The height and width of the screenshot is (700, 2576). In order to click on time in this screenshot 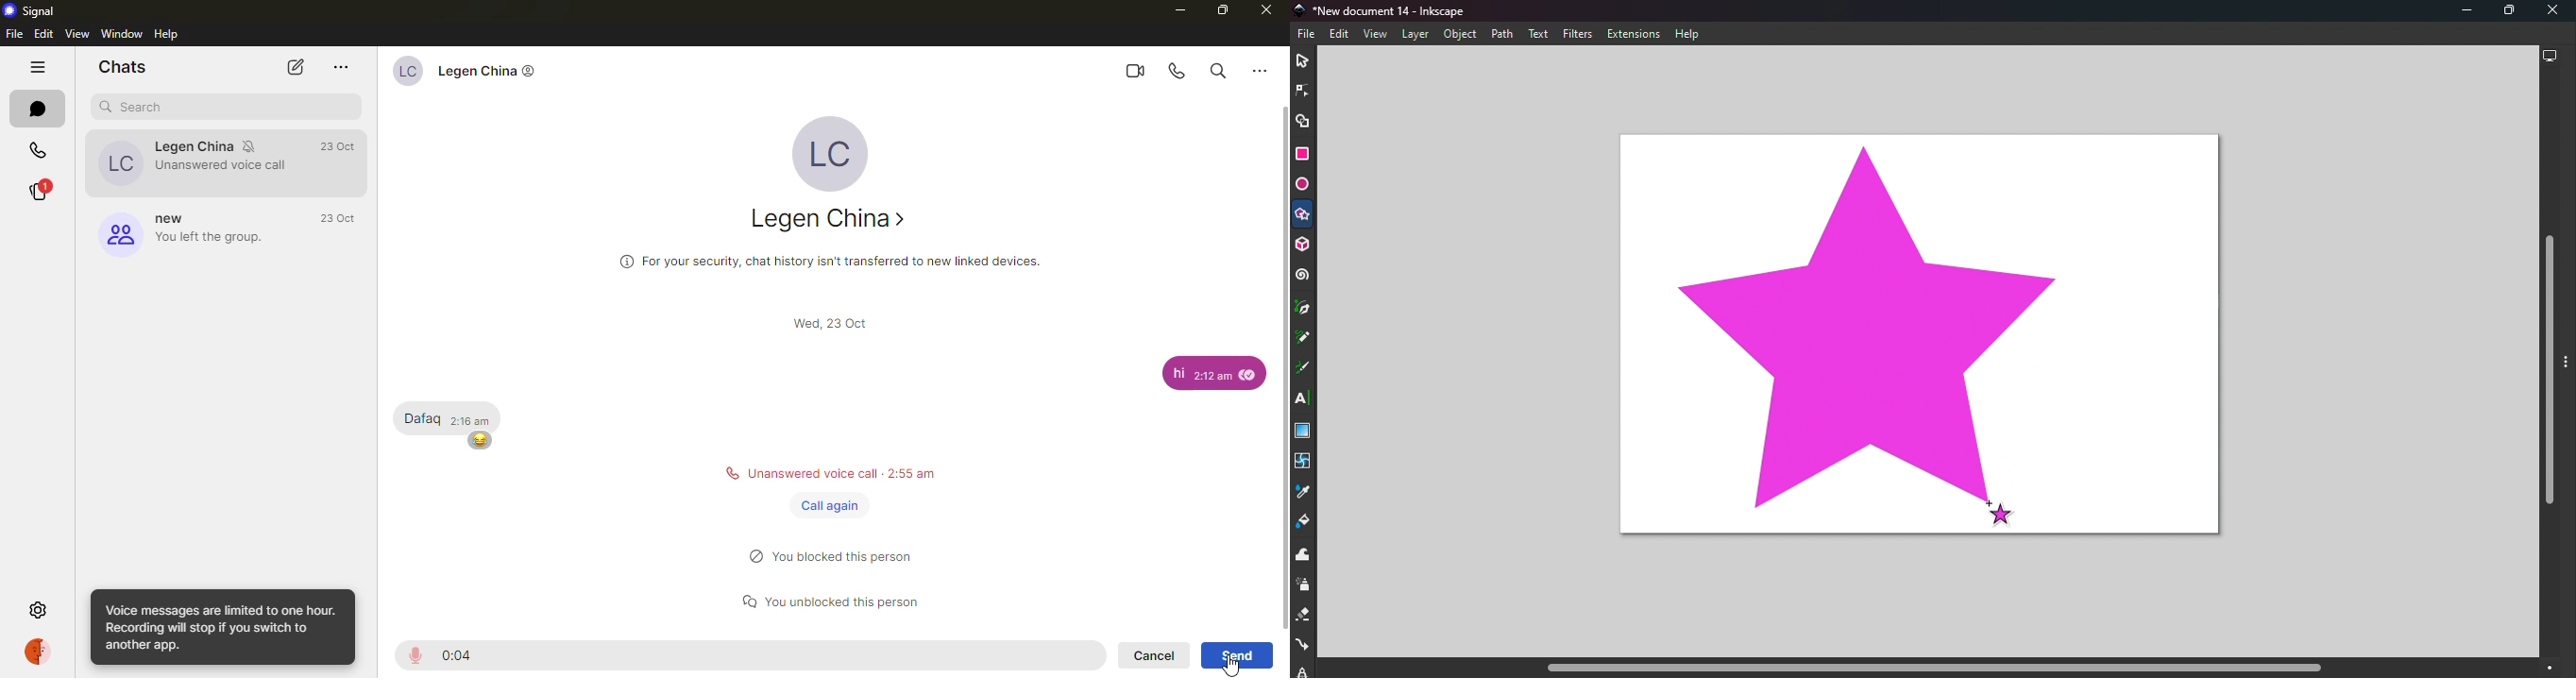, I will do `click(460, 655)`.